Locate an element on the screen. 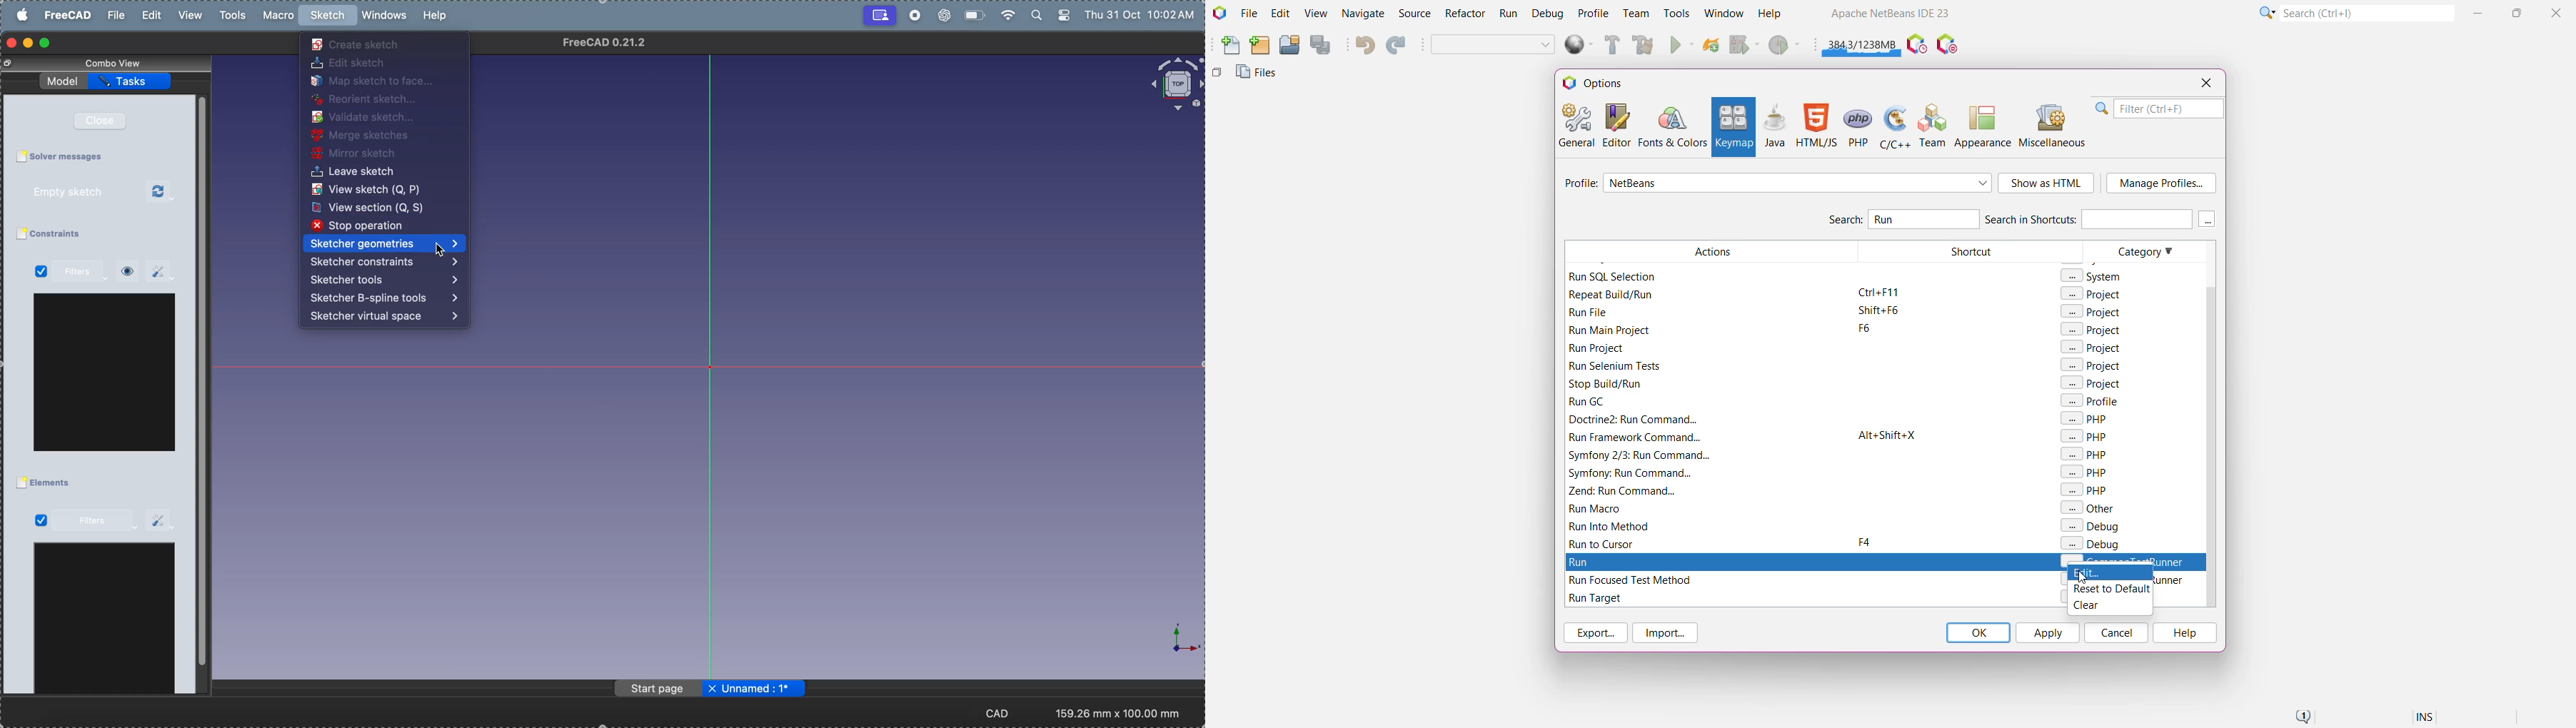  view section is located at coordinates (370, 209).